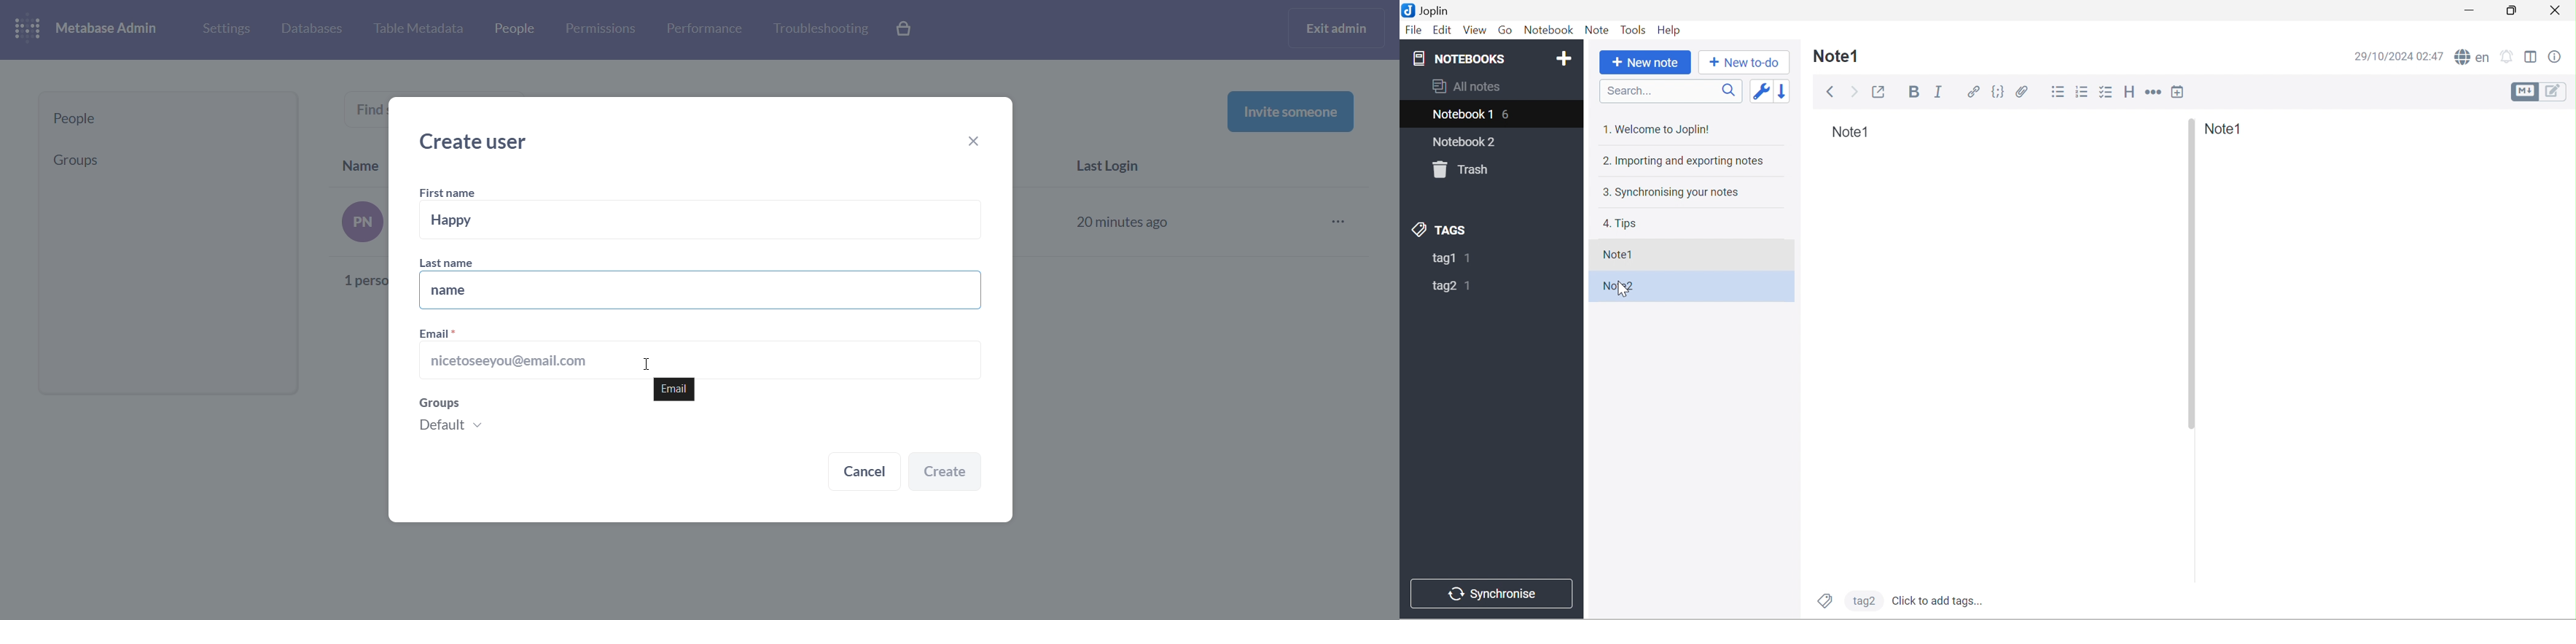 Image resolution: width=2576 pixels, height=644 pixels. Describe the element at coordinates (2472, 11) in the screenshot. I see `Minimize` at that location.